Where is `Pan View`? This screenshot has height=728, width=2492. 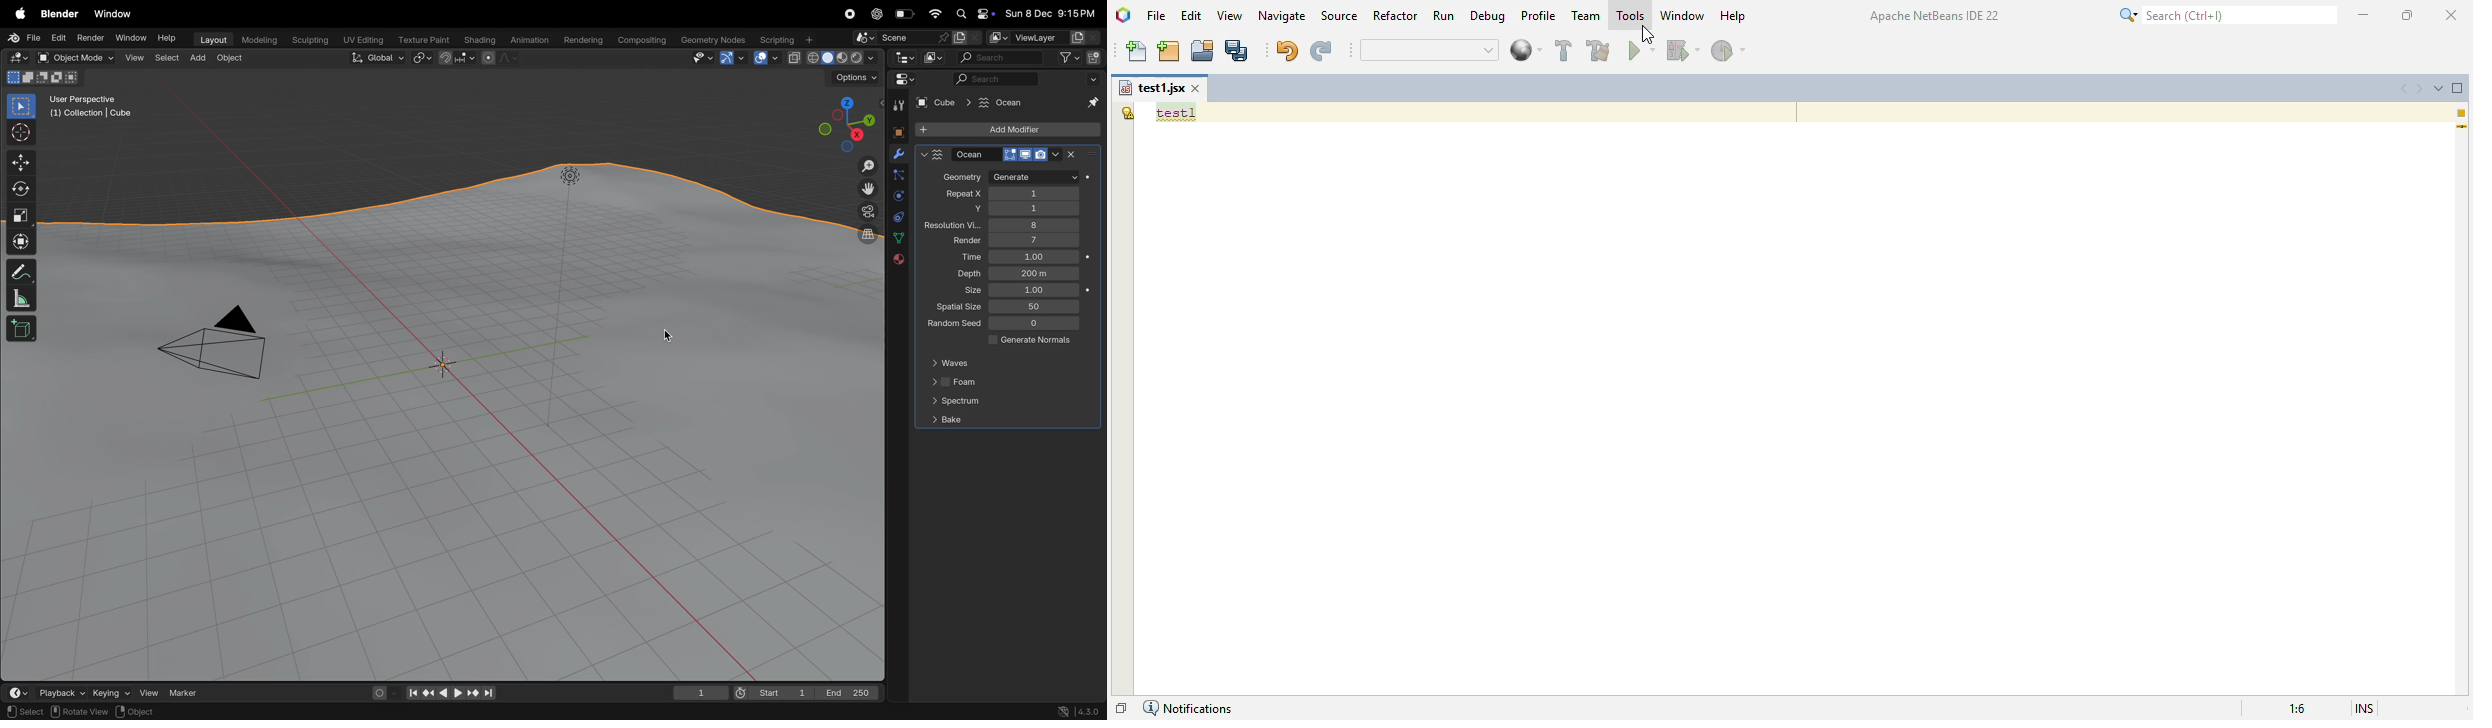 Pan View is located at coordinates (121, 712).